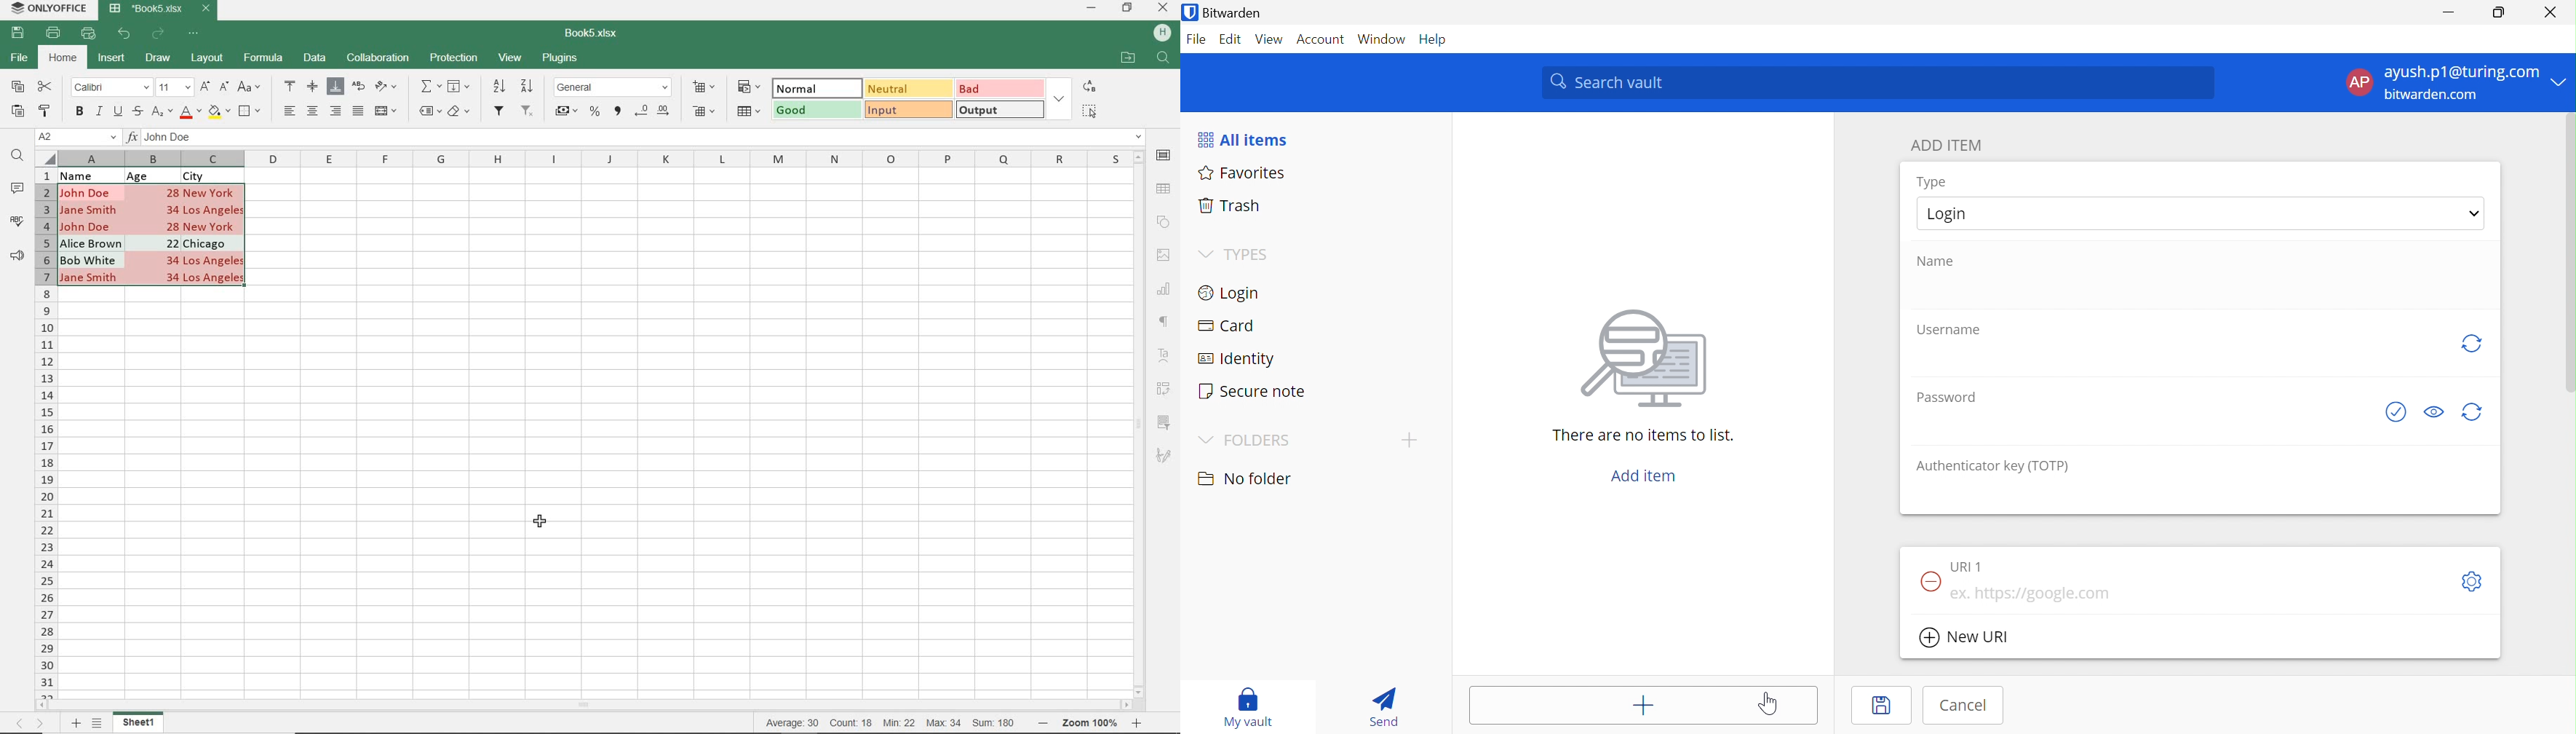  I want to click on generate username, so click(2473, 342).